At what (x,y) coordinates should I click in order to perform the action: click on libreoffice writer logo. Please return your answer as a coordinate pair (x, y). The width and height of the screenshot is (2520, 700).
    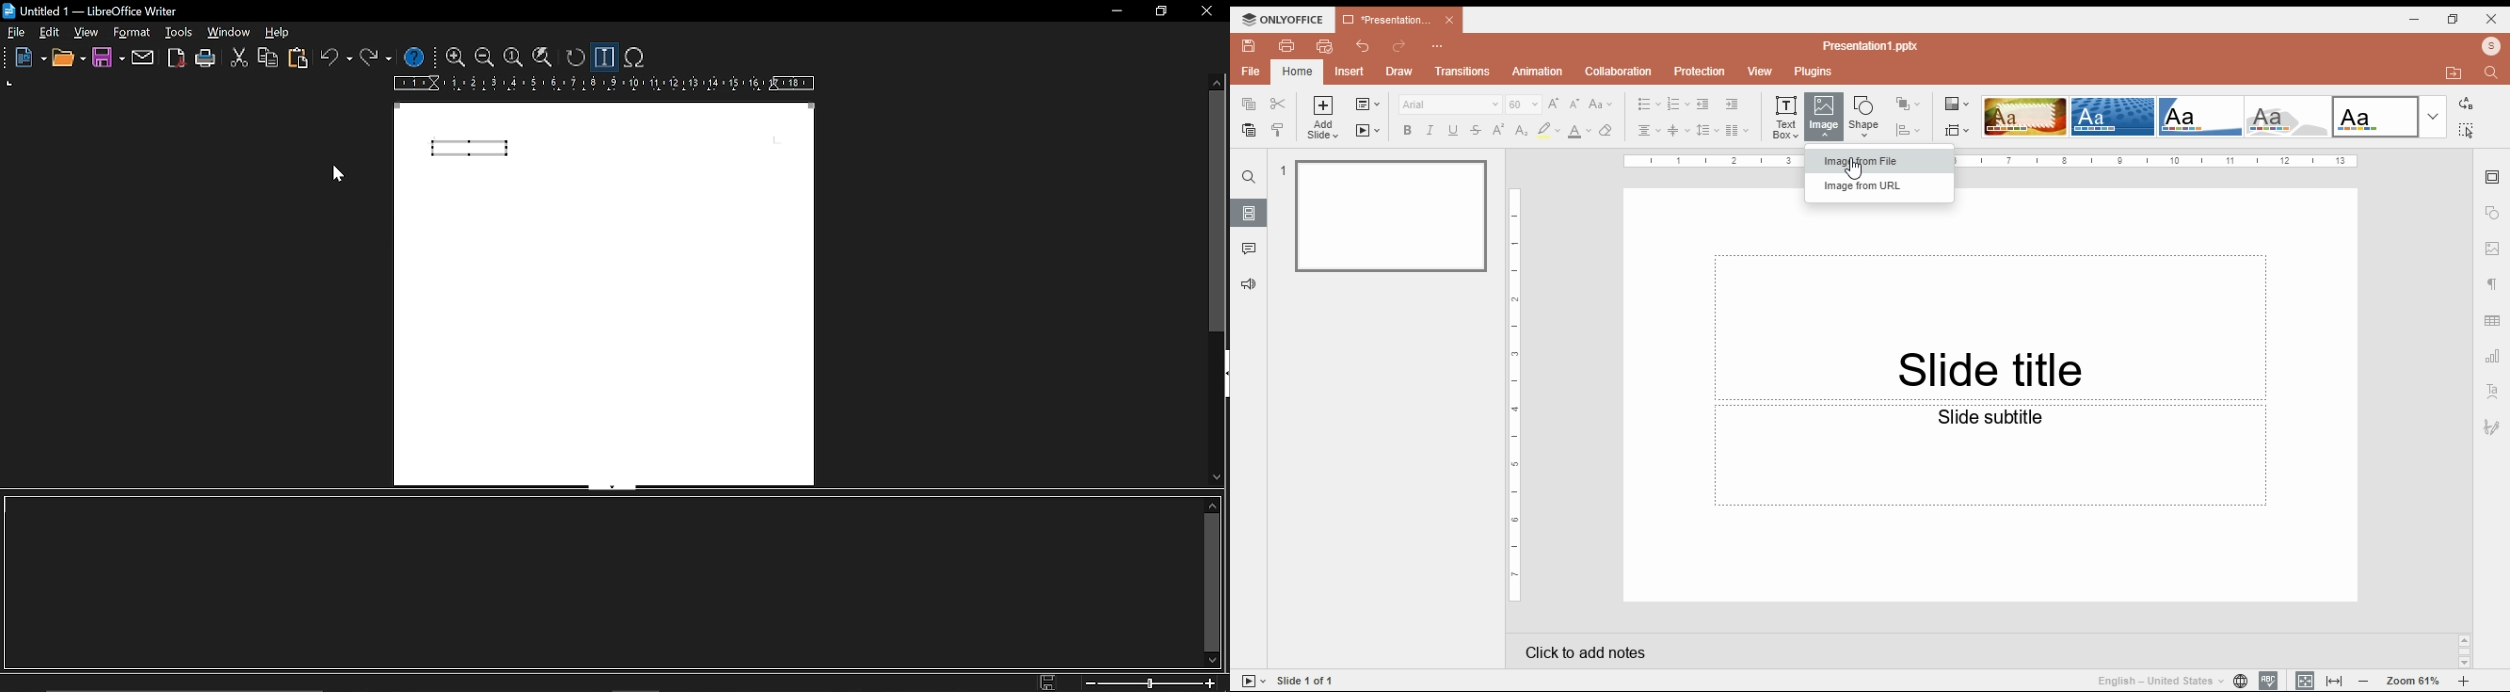
    Looking at the image, I should click on (11, 11).